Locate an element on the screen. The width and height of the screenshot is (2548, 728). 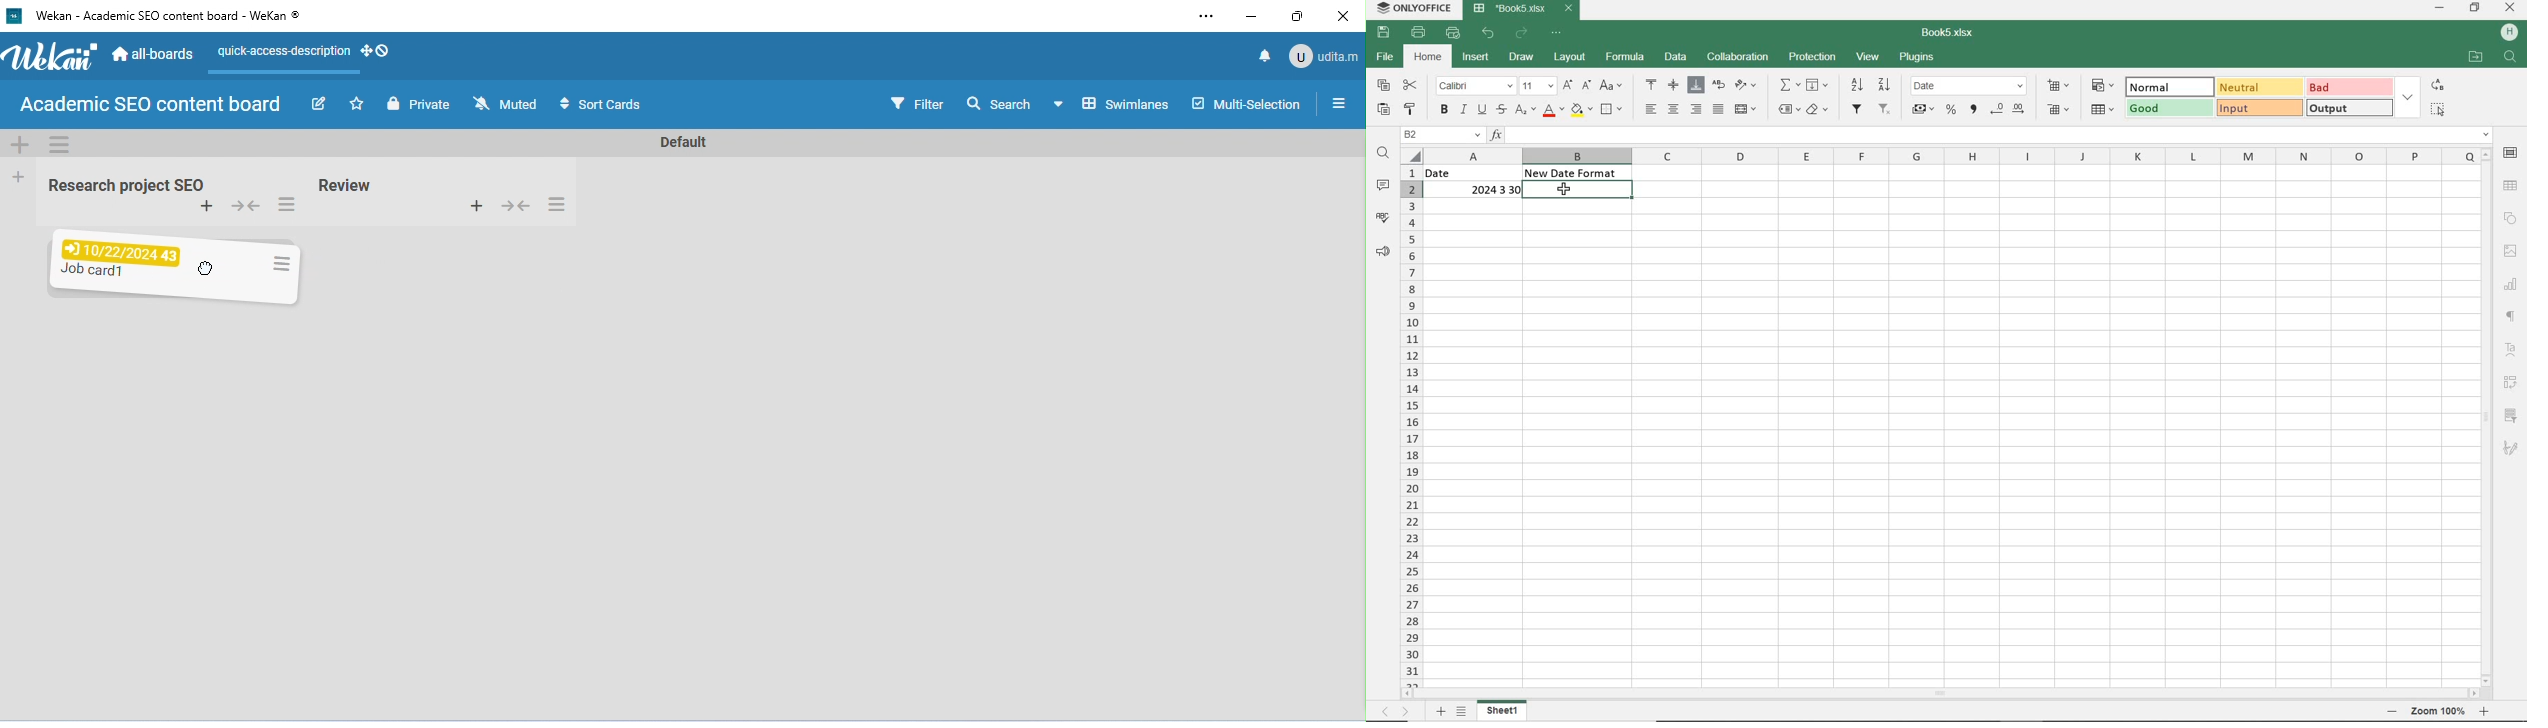
PARAGRAPH SETTINGS is located at coordinates (2513, 317).